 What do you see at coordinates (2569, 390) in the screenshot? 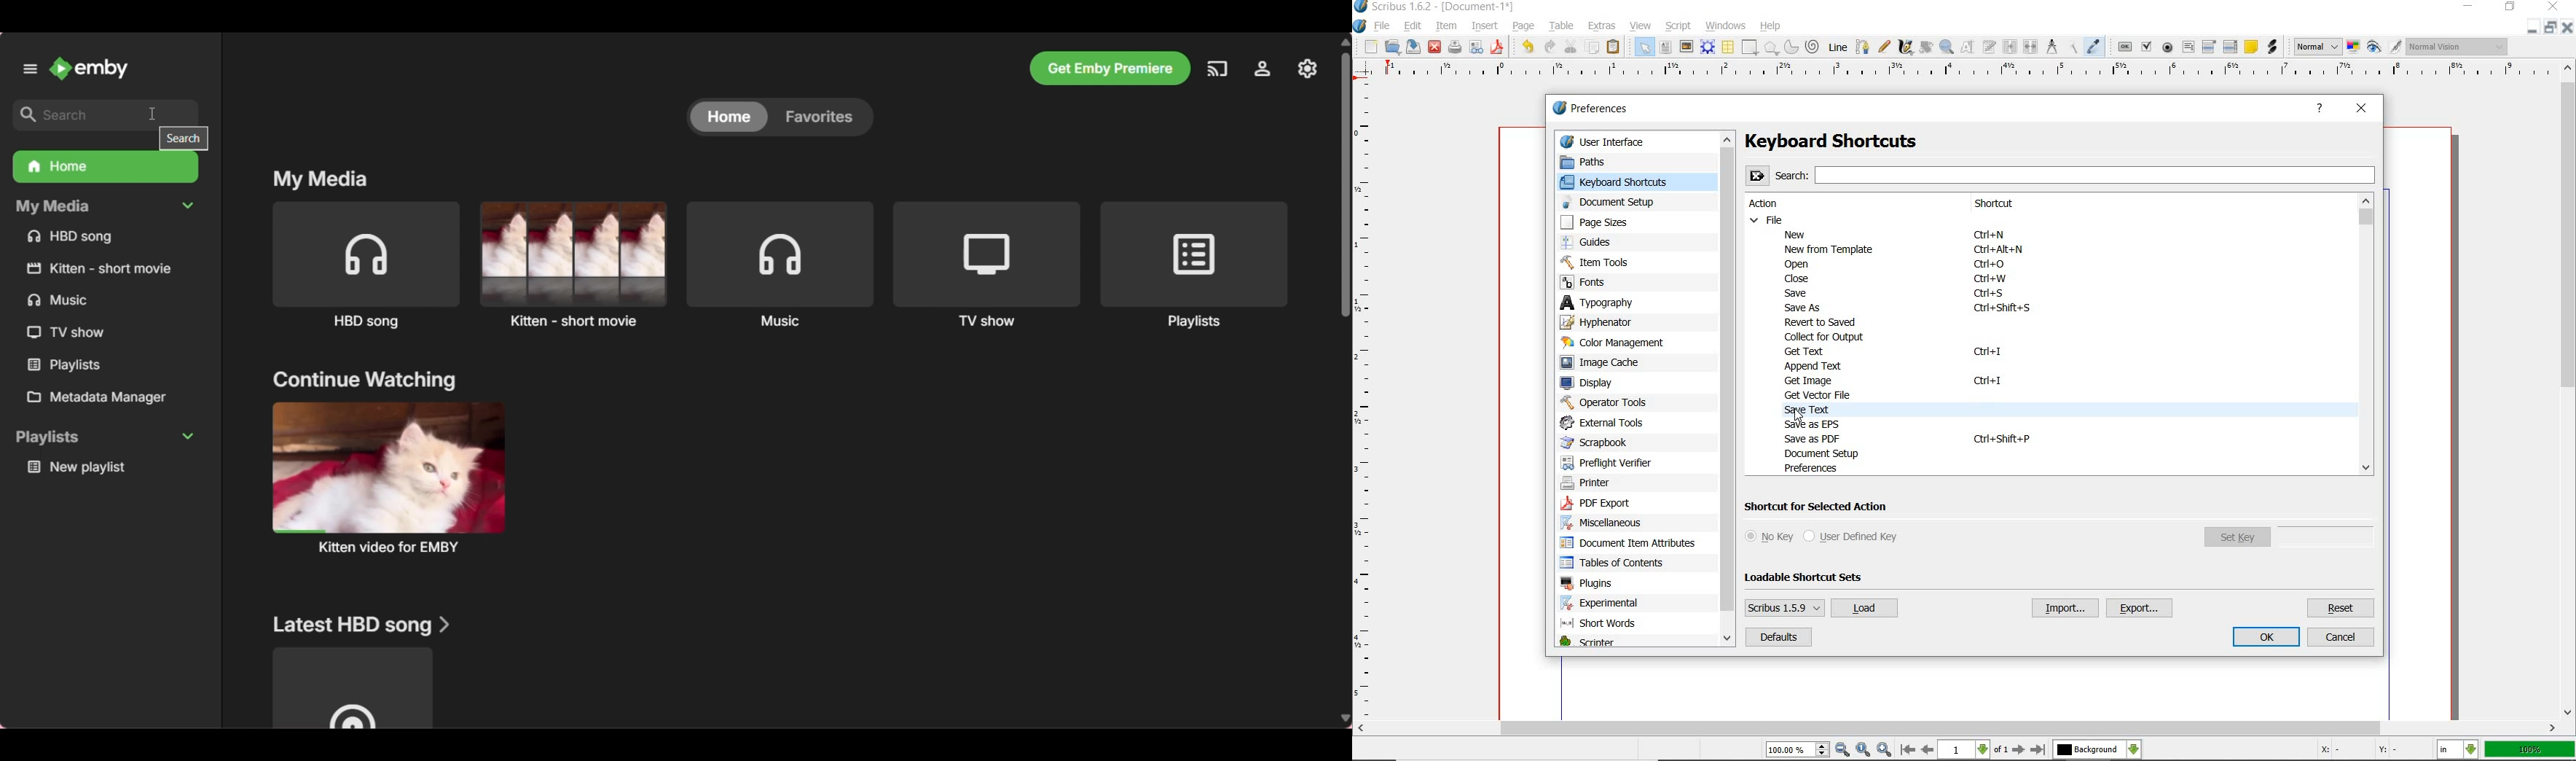
I see `scrollbar` at bounding box center [2569, 390].